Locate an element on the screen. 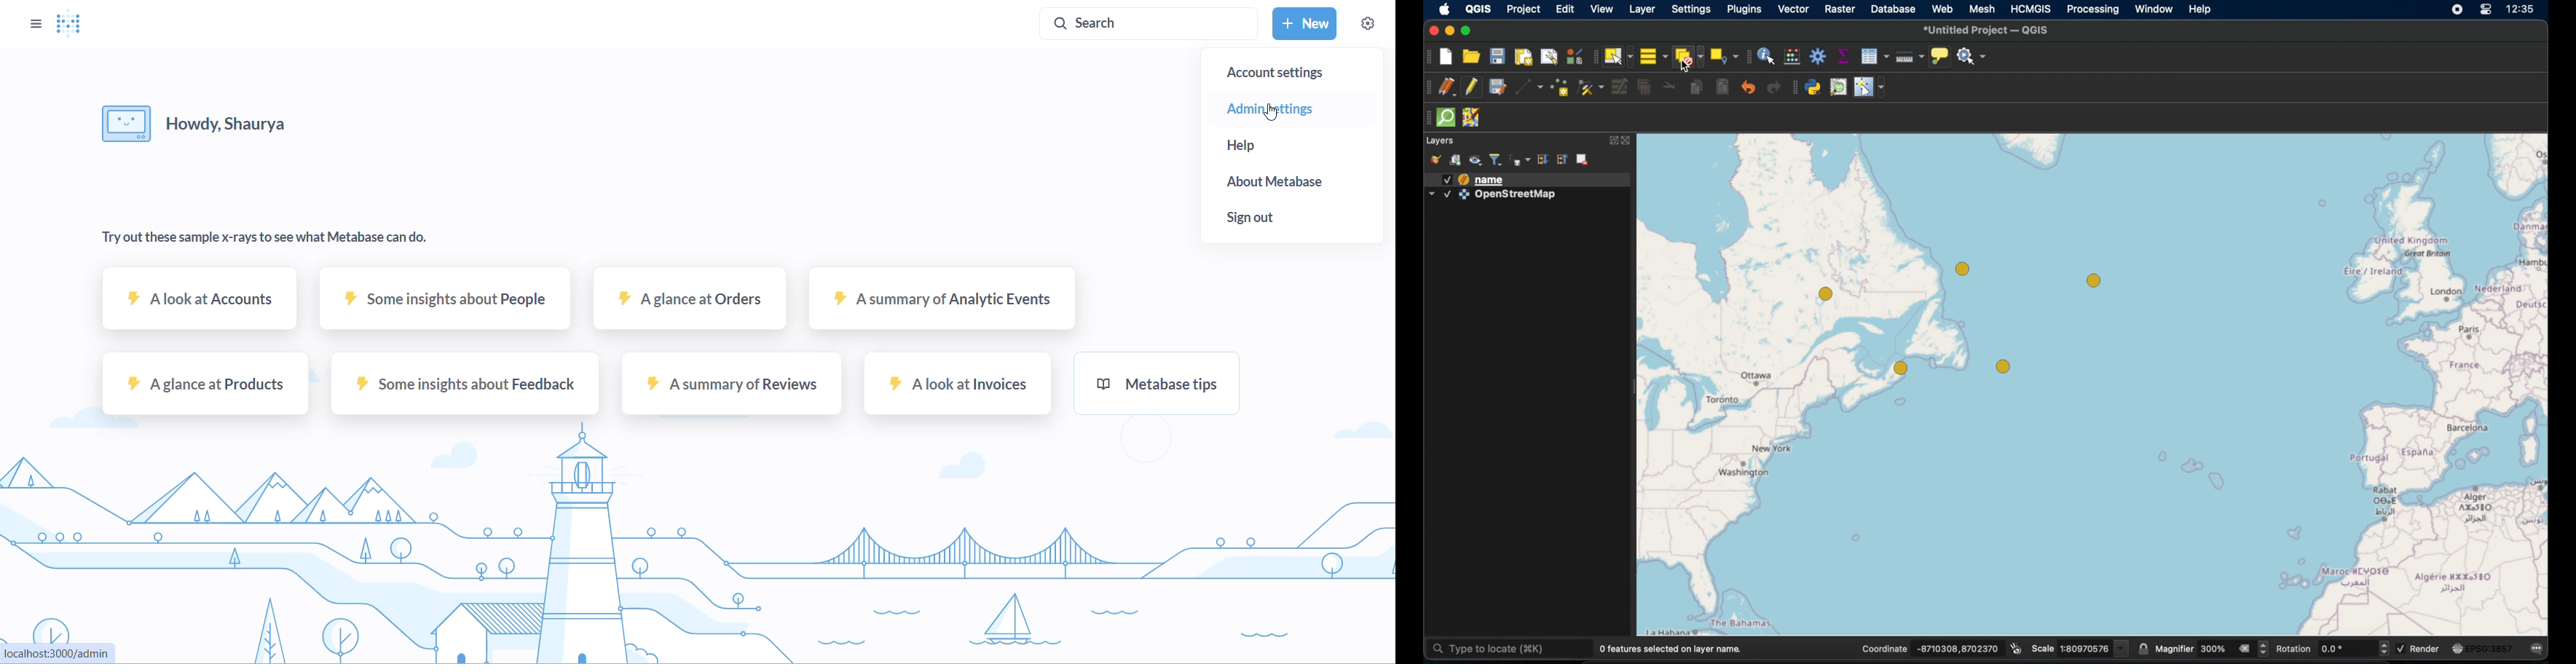 The width and height of the screenshot is (2576, 672). about metabase is located at coordinates (1279, 183).